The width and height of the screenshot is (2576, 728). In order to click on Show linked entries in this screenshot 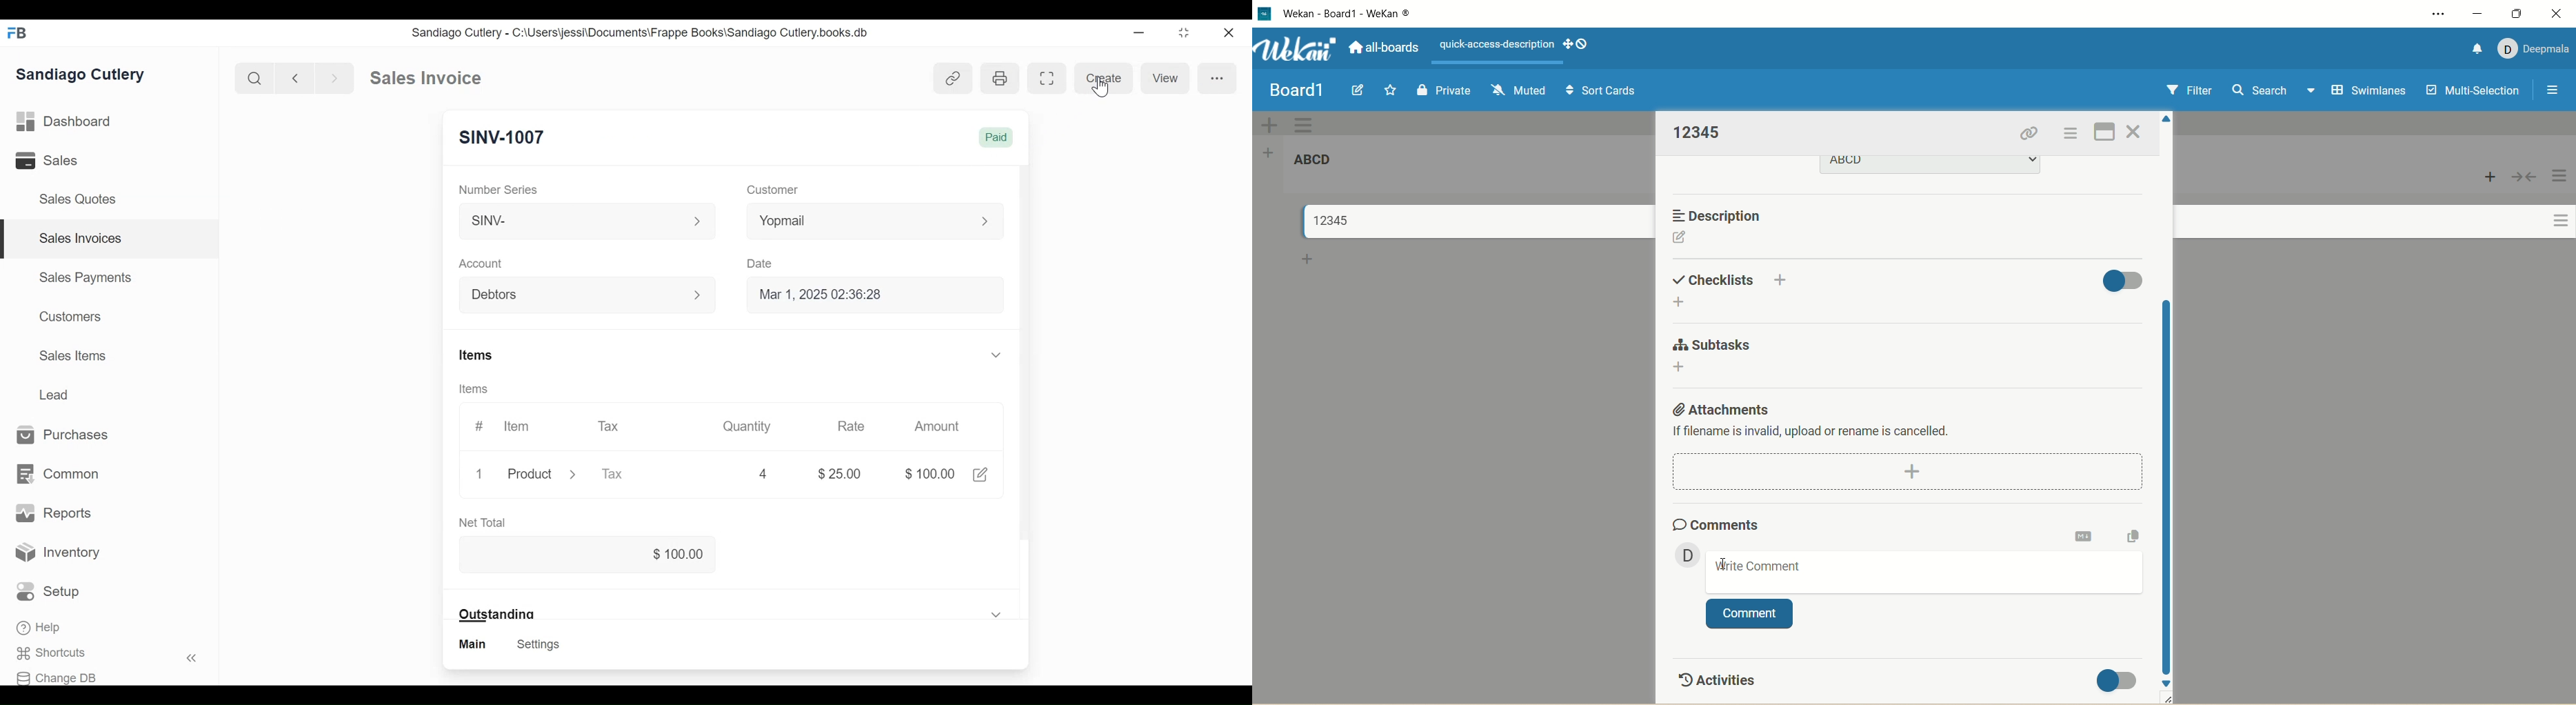, I will do `click(954, 77)`.